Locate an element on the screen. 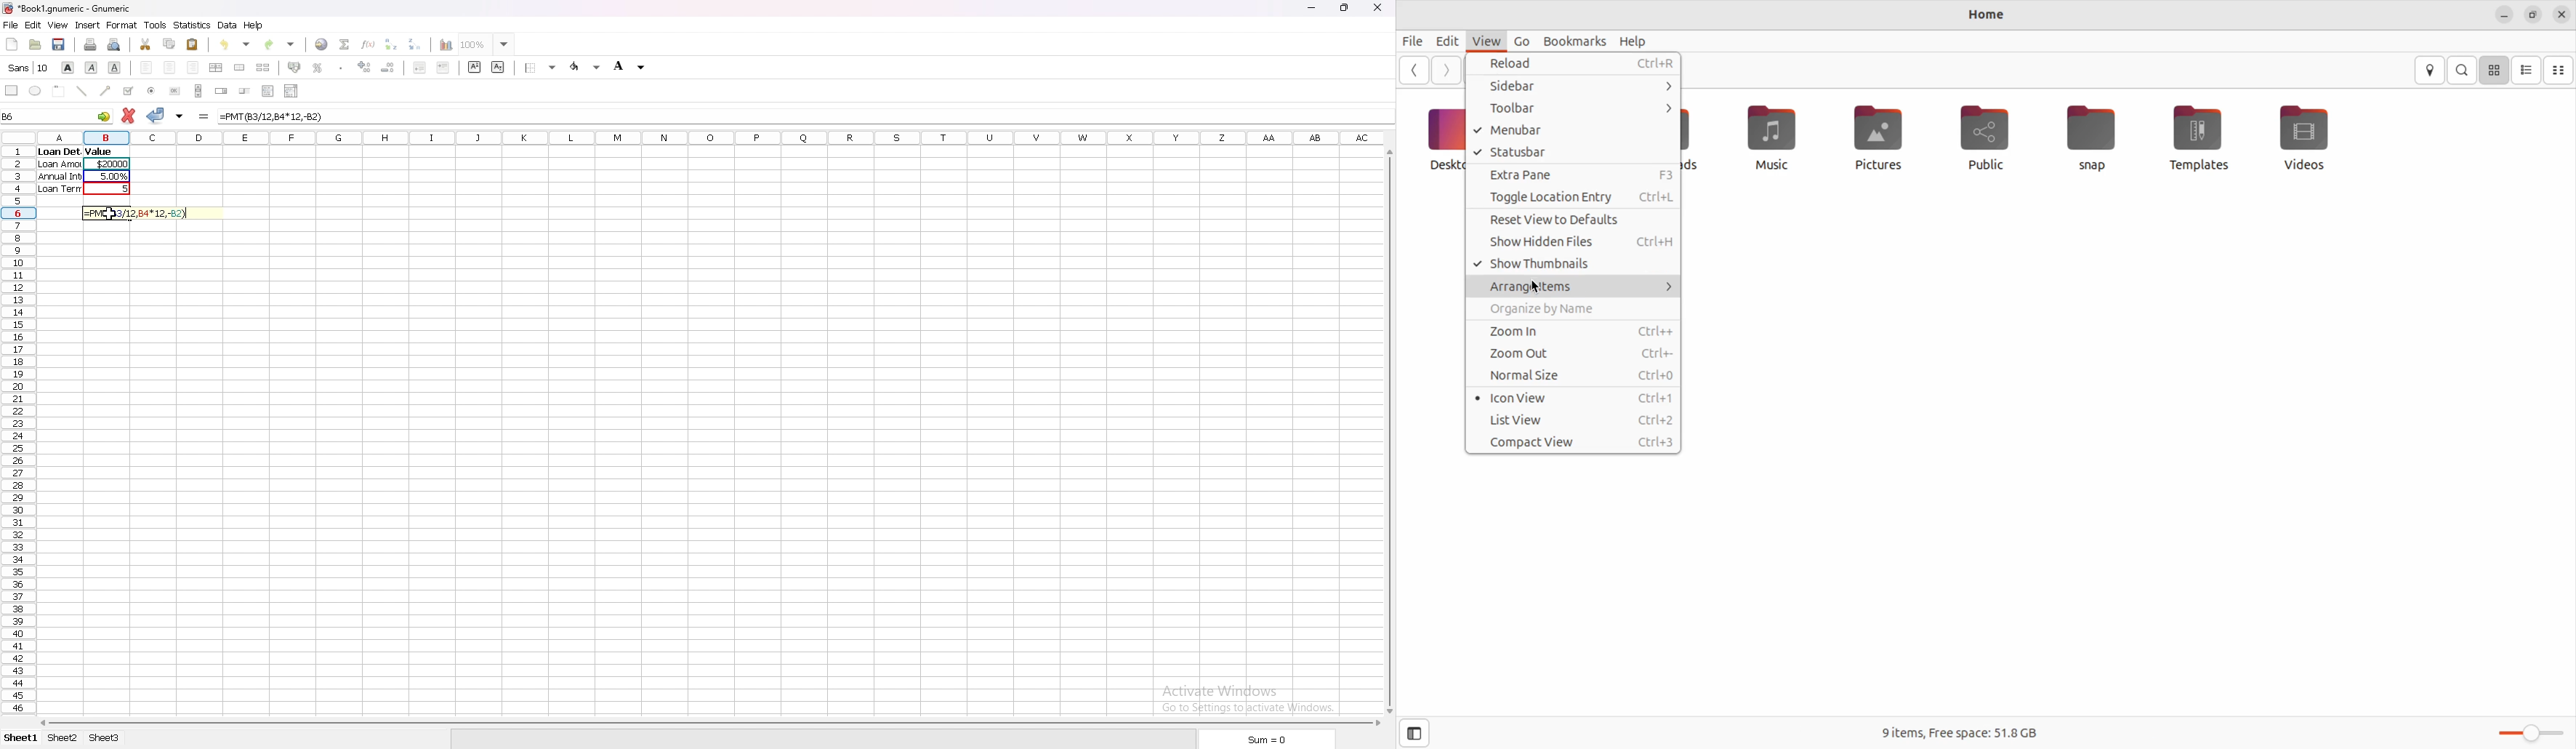 This screenshot has width=2576, height=756. chart is located at coordinates (447, 45).